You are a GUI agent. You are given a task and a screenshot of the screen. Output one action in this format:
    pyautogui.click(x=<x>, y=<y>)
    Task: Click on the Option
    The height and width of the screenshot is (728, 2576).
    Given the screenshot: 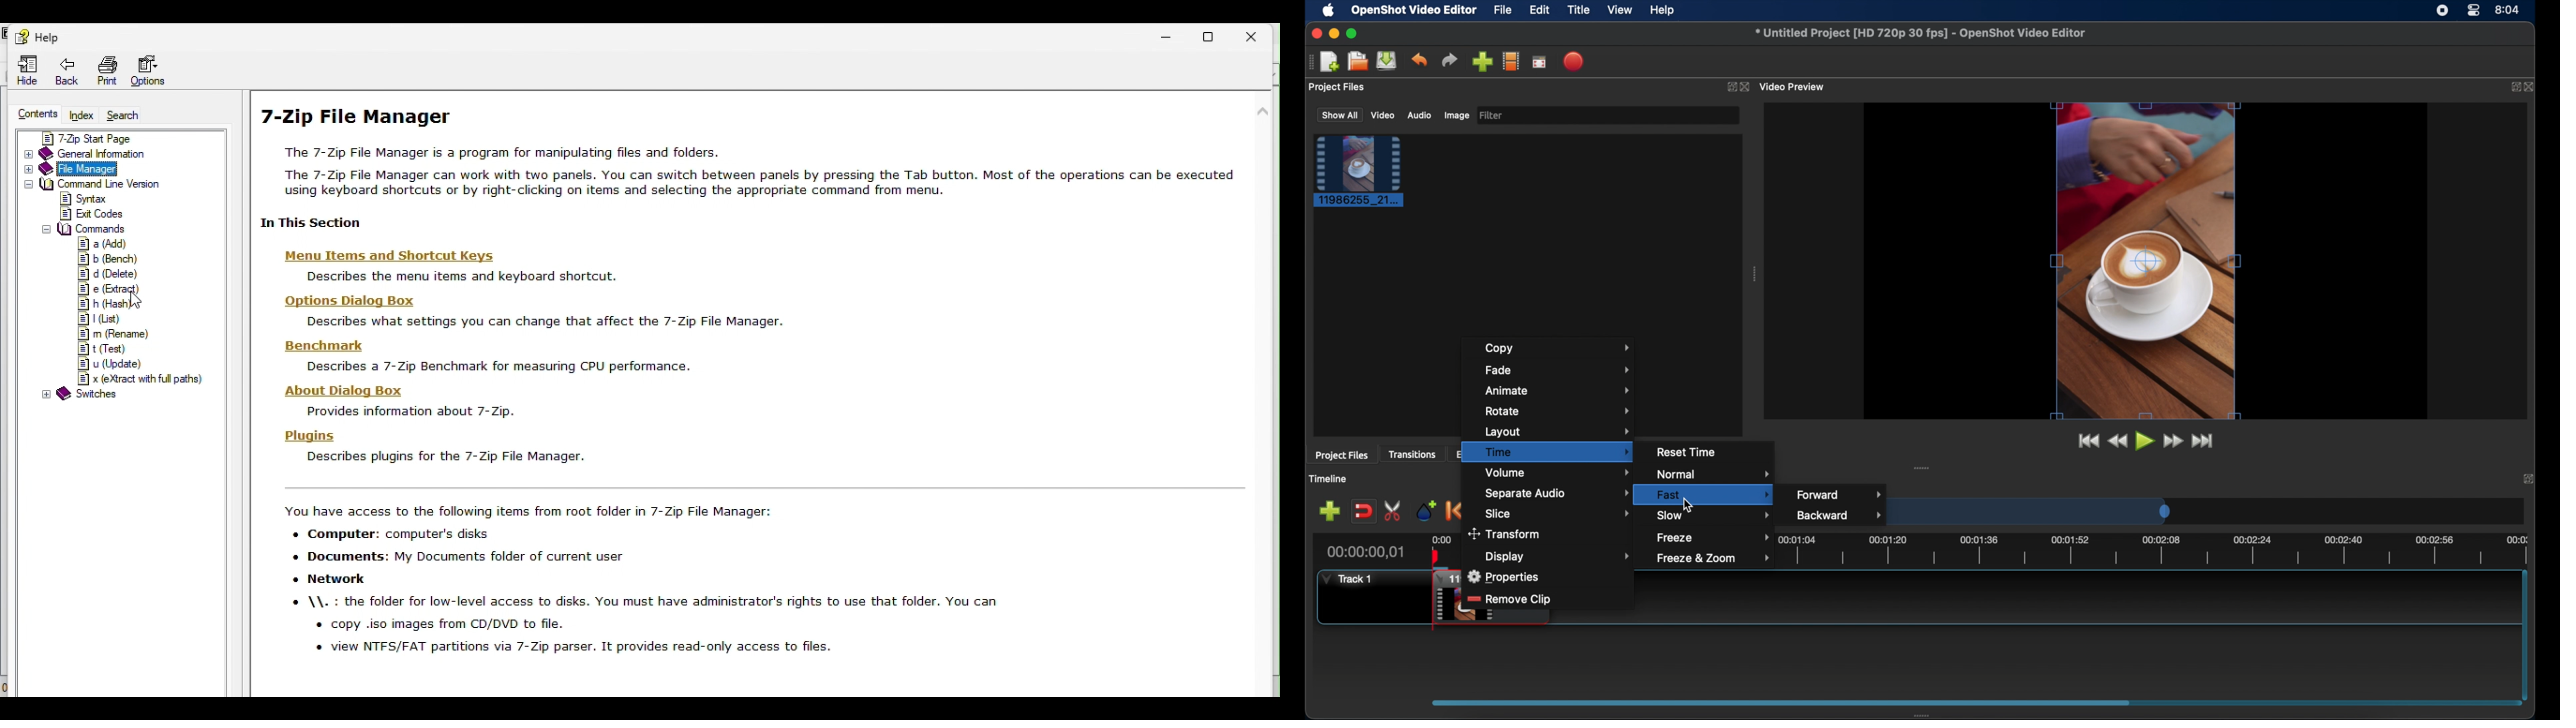 What is the action you would take?
    pyautogui.click(x=147, y=72)
    